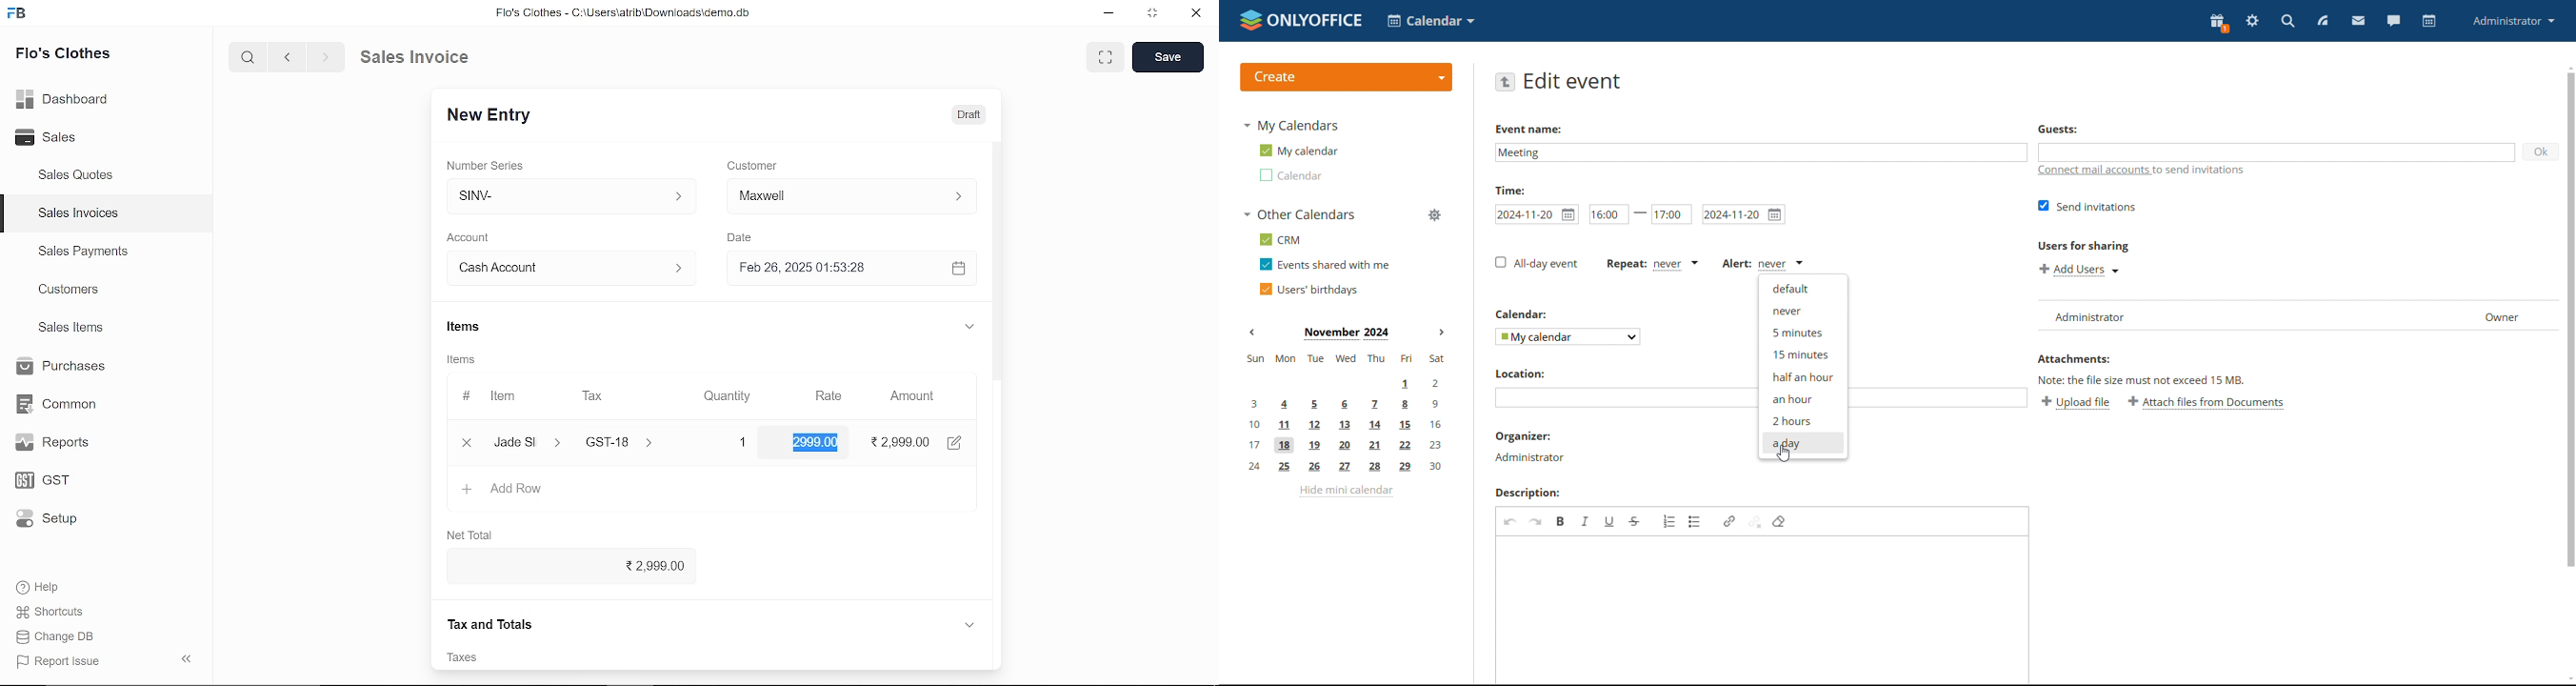  I want to click on Sales, so click(67, 138).